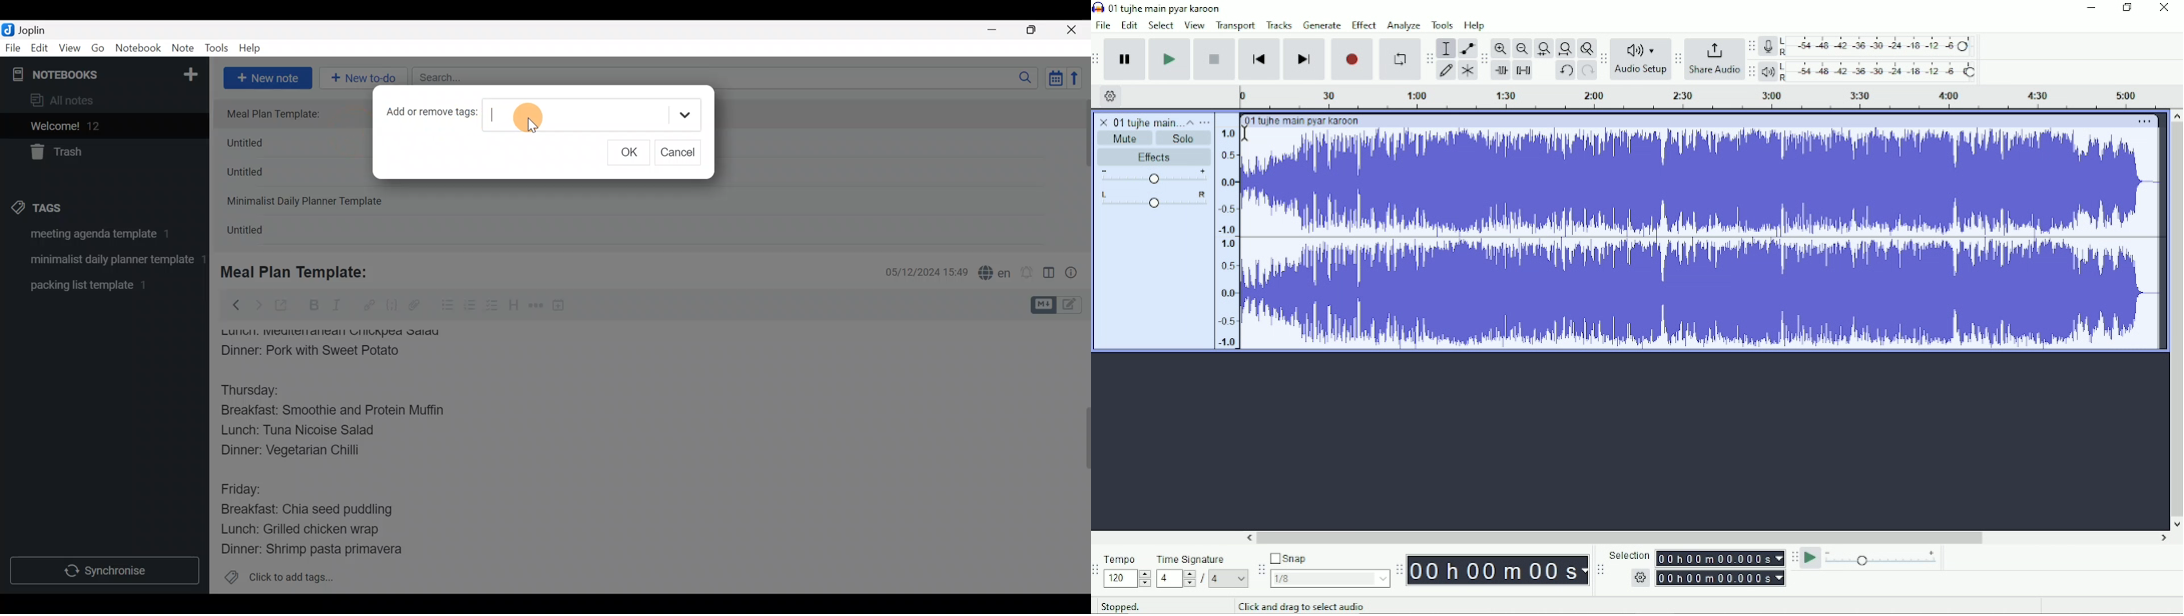 Image resolution: width=2184 pixels, height=616 pixels. Describe the element at coordinates (728, 76) in the screenshot. I see `Search bar` at that location.